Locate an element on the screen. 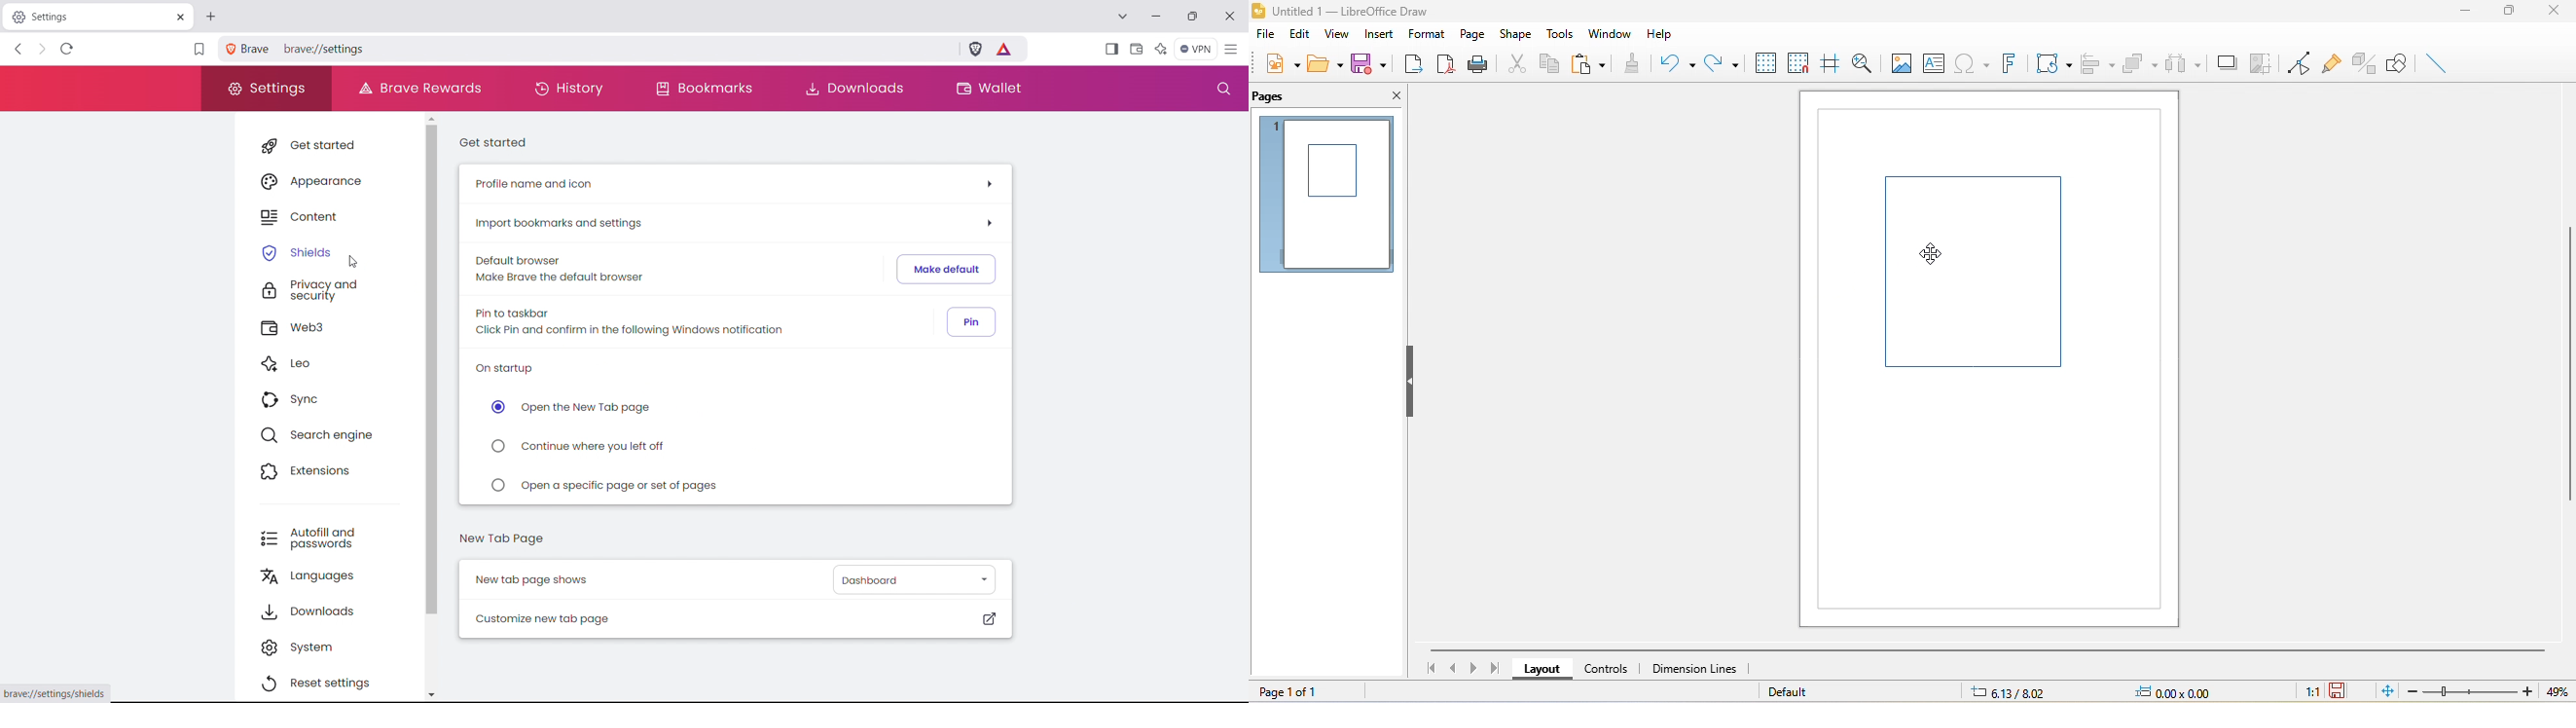  export directly as pdf is located at coordinates (1444, 65).